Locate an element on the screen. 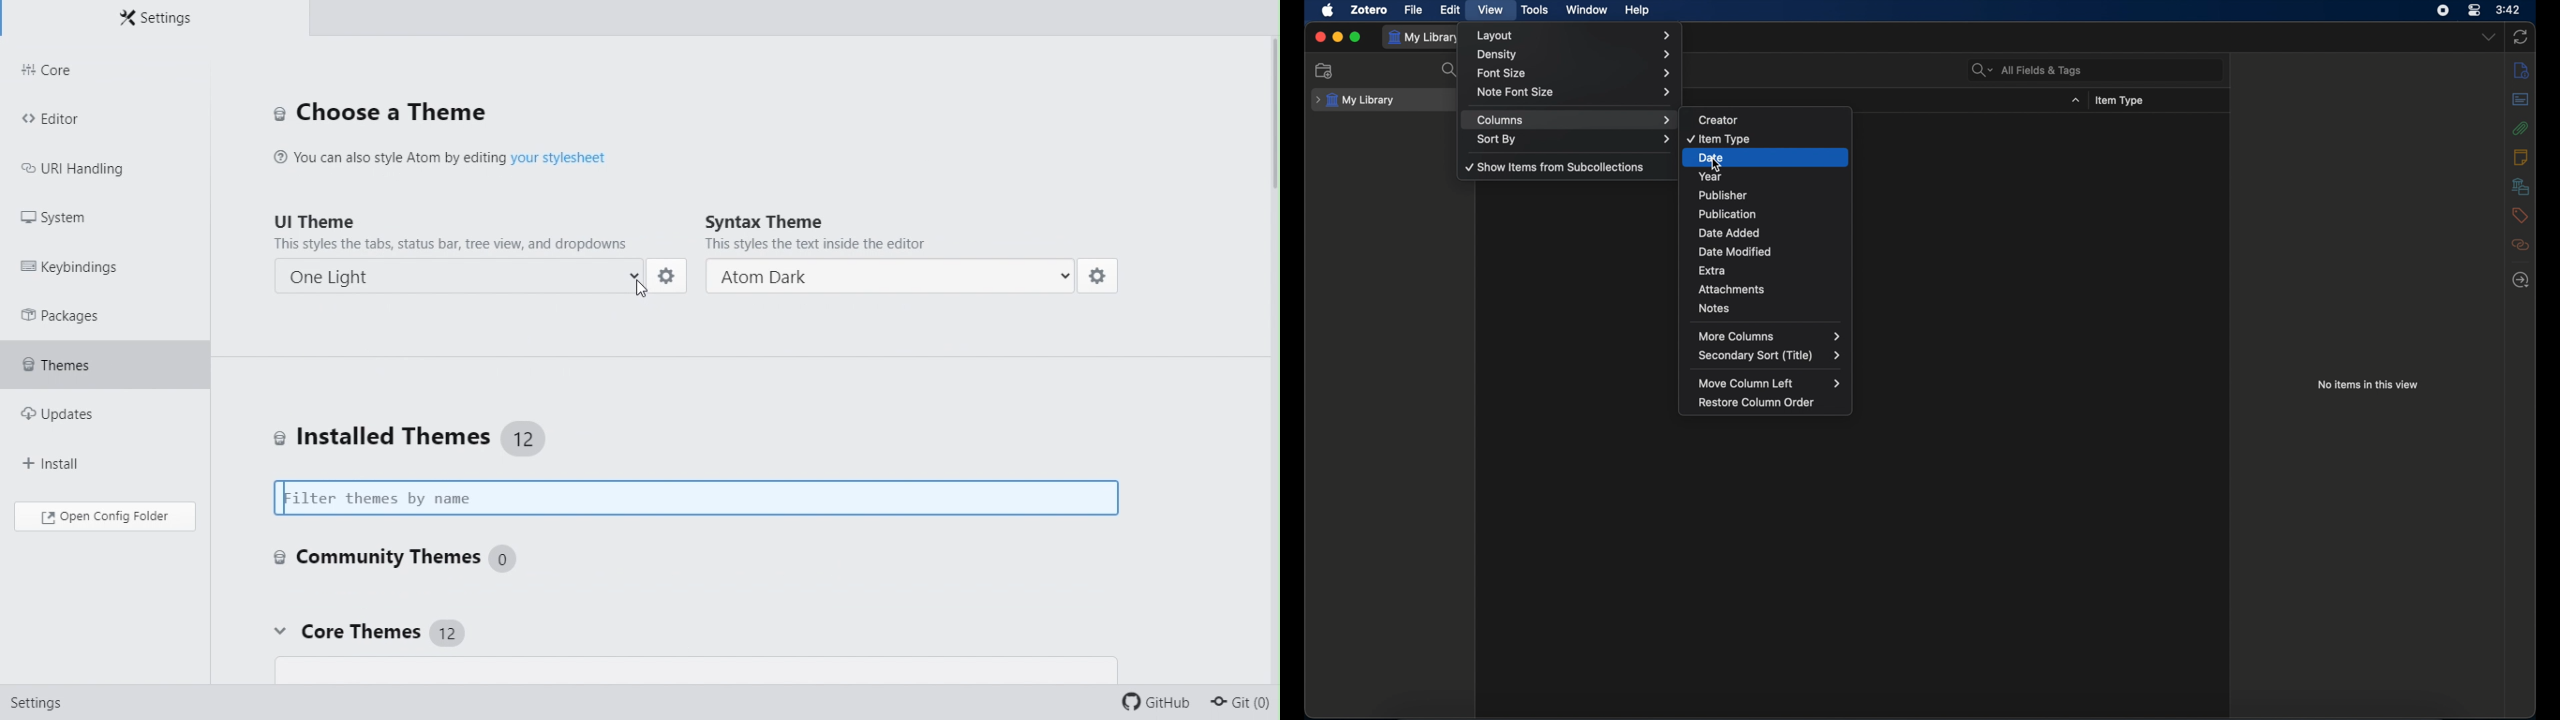  dropdown is located at coordinates (2489, 37).